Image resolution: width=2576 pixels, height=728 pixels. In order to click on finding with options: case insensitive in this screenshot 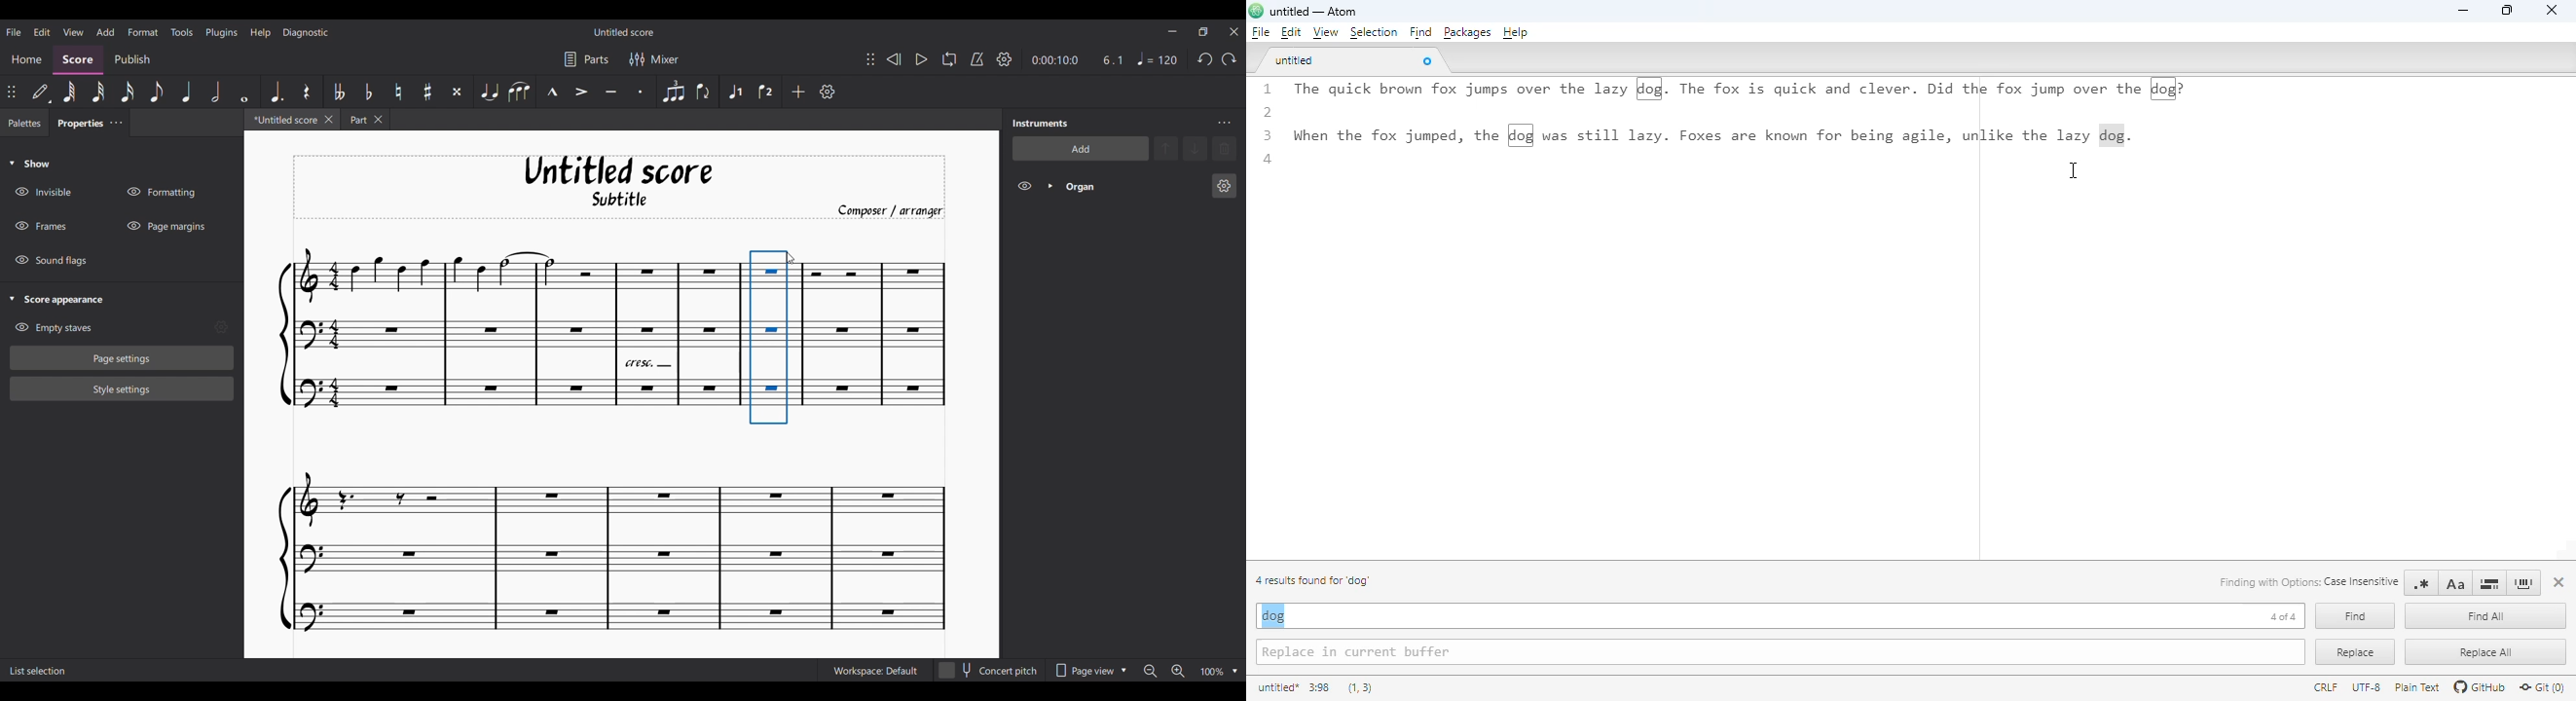, I will do `click(2306, 582)`.